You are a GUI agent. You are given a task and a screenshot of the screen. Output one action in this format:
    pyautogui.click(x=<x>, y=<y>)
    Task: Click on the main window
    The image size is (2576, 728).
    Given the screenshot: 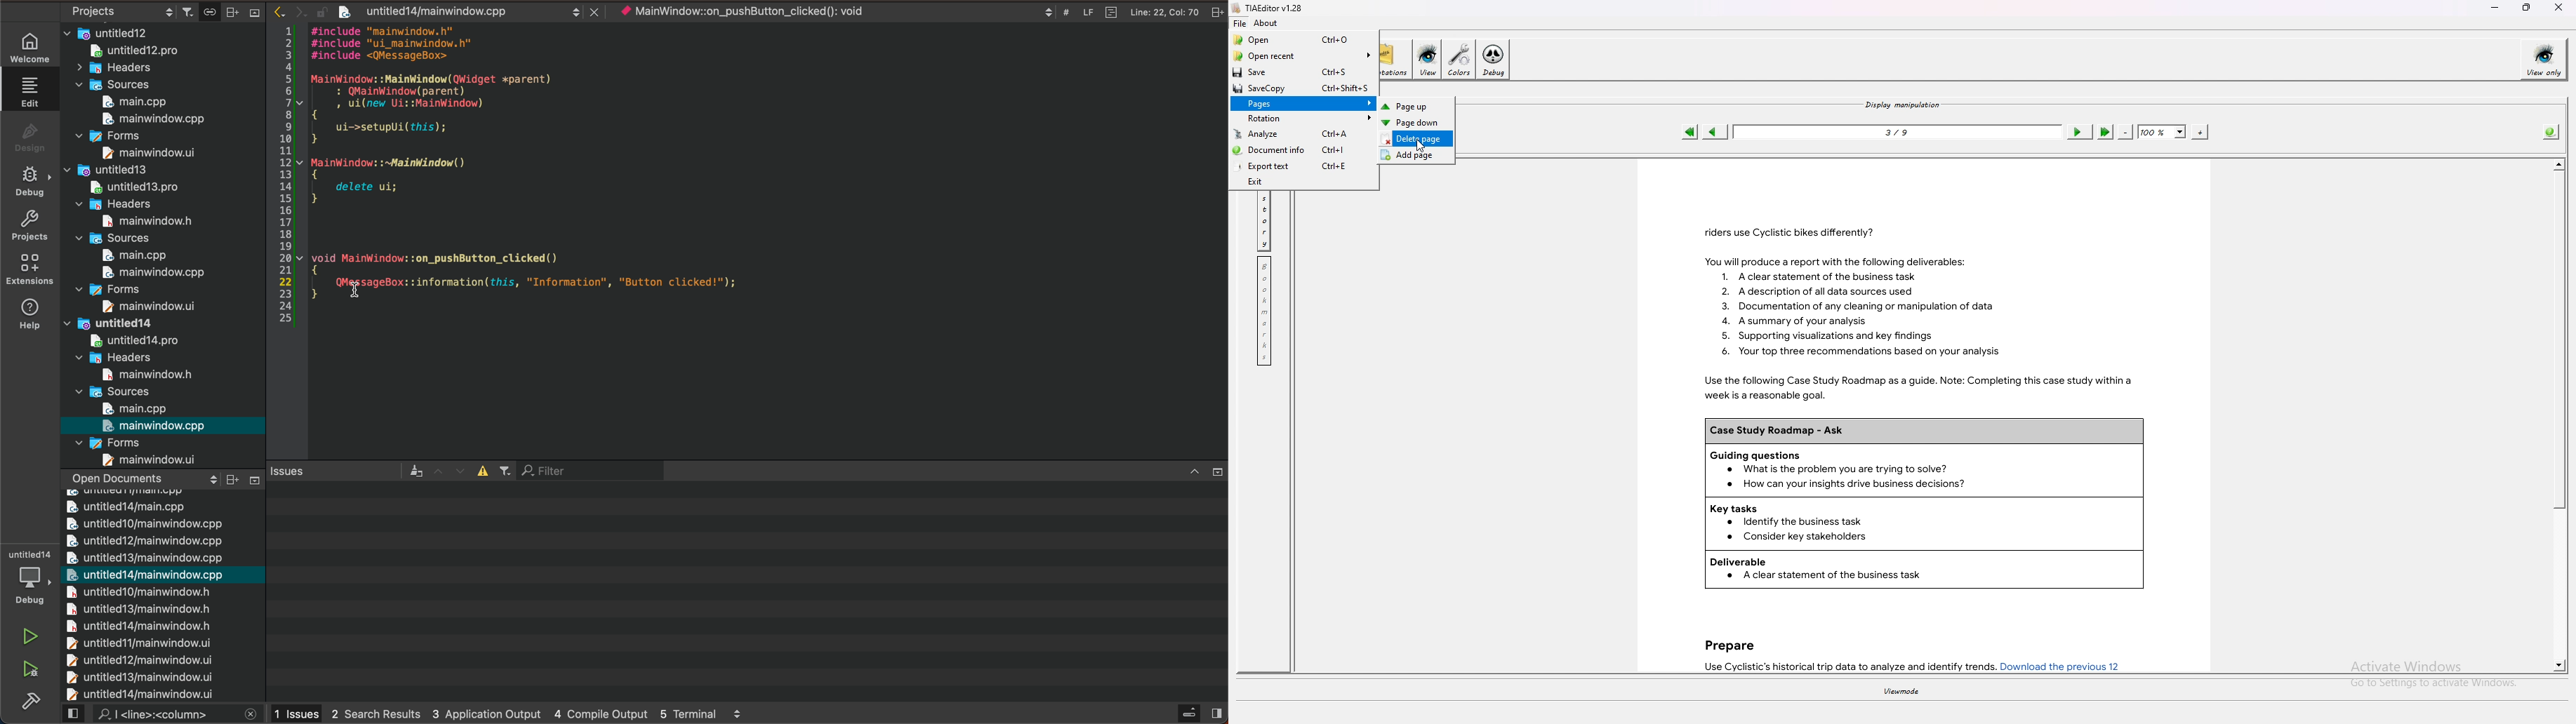 What is the action you would take?
    pyautogui.click(x=154, y=460)
    